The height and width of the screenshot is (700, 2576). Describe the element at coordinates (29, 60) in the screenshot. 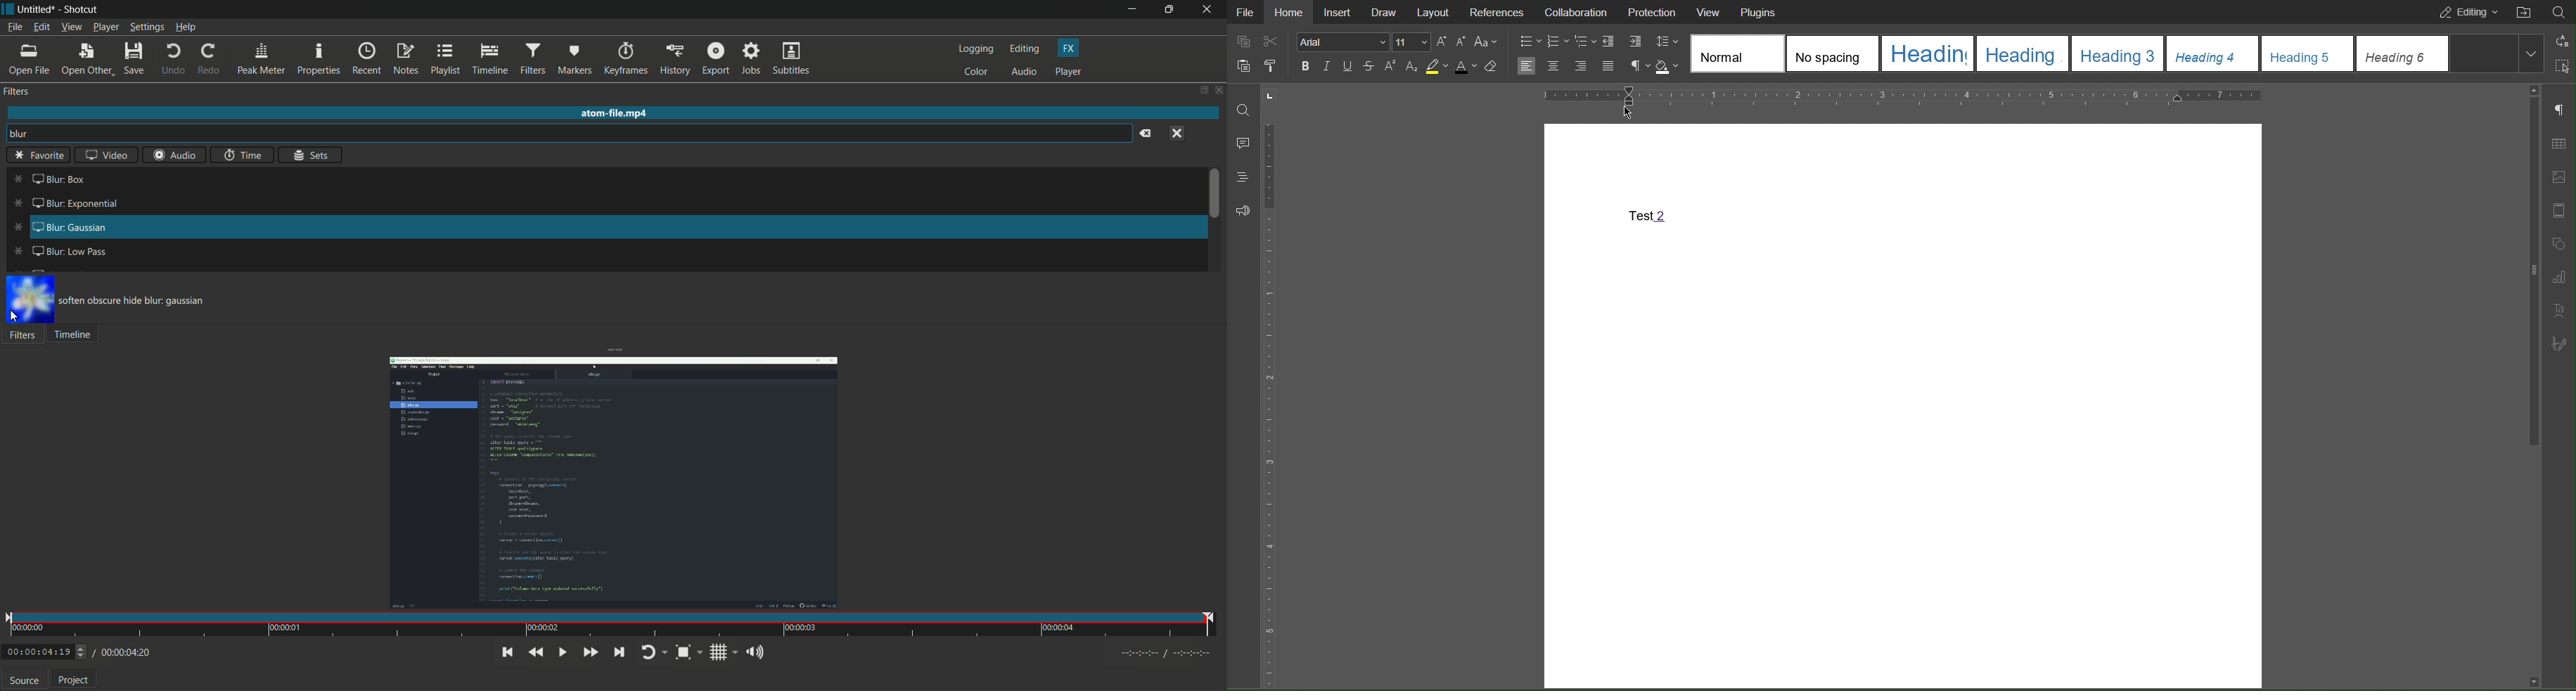

I see `open file` at that location.